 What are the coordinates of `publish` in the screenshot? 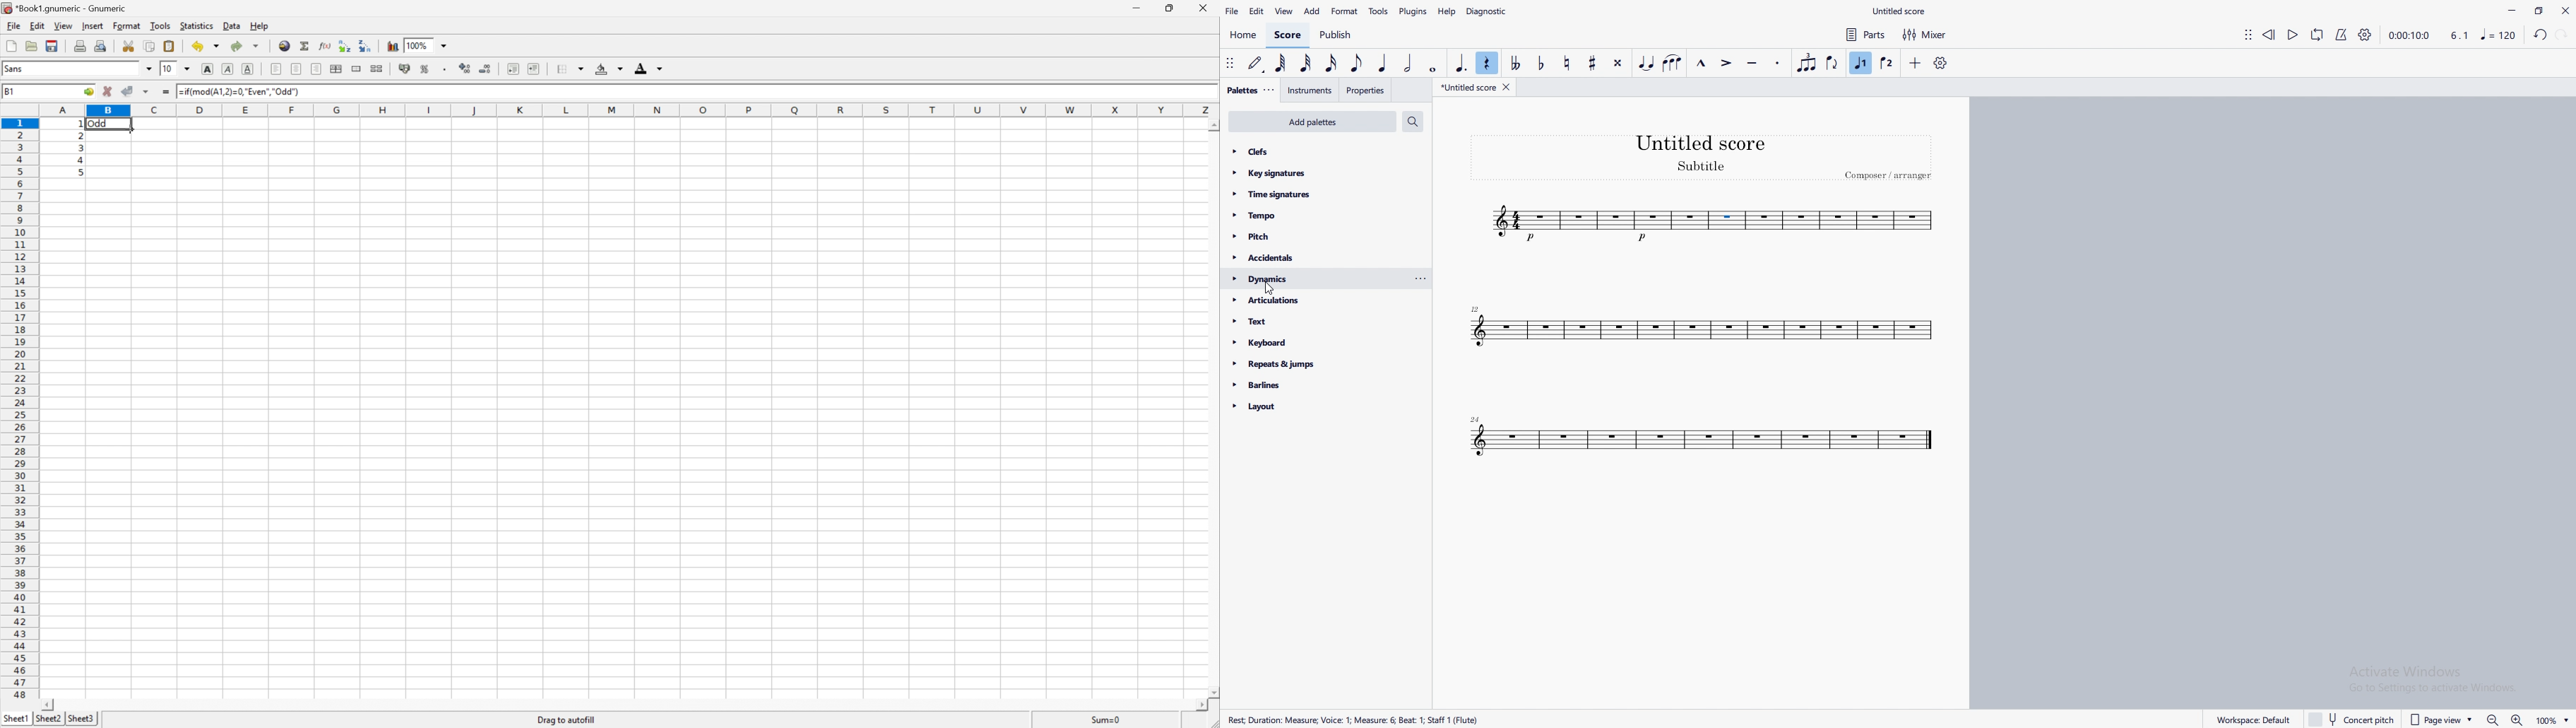 It's located at (1335, 35).